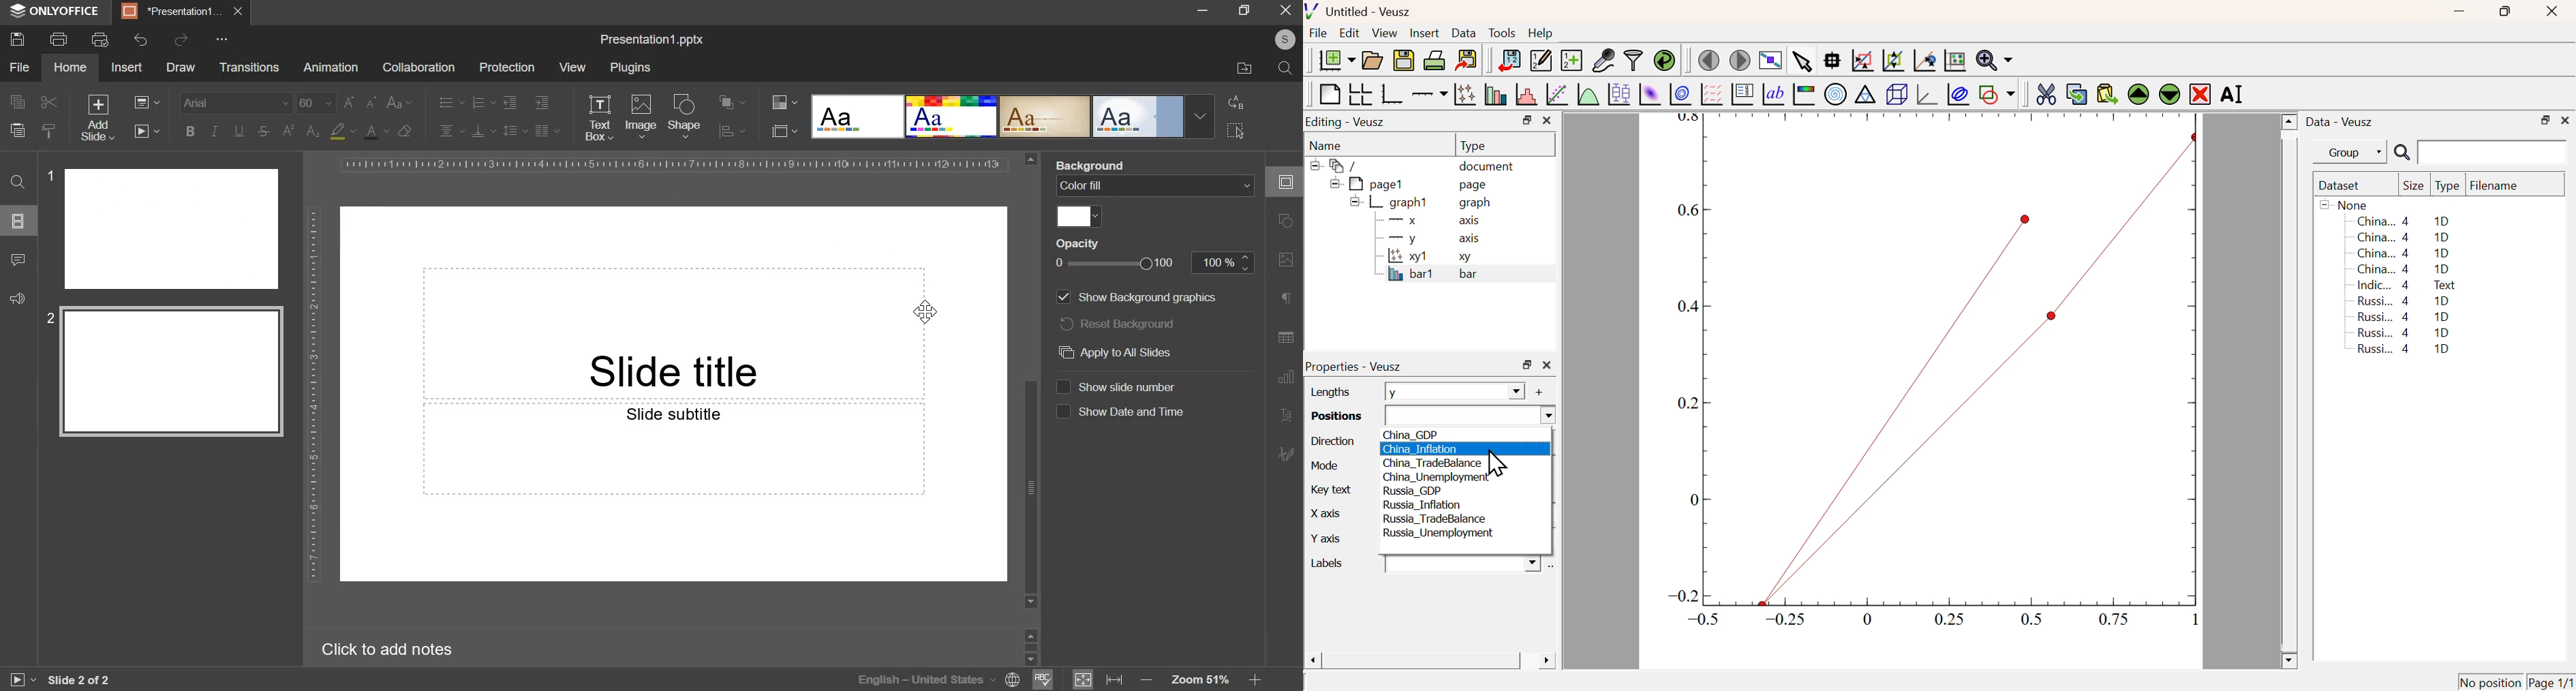 The height and width of the screenshot is (700, 2576). I want to click on underline, so click(239, 129).